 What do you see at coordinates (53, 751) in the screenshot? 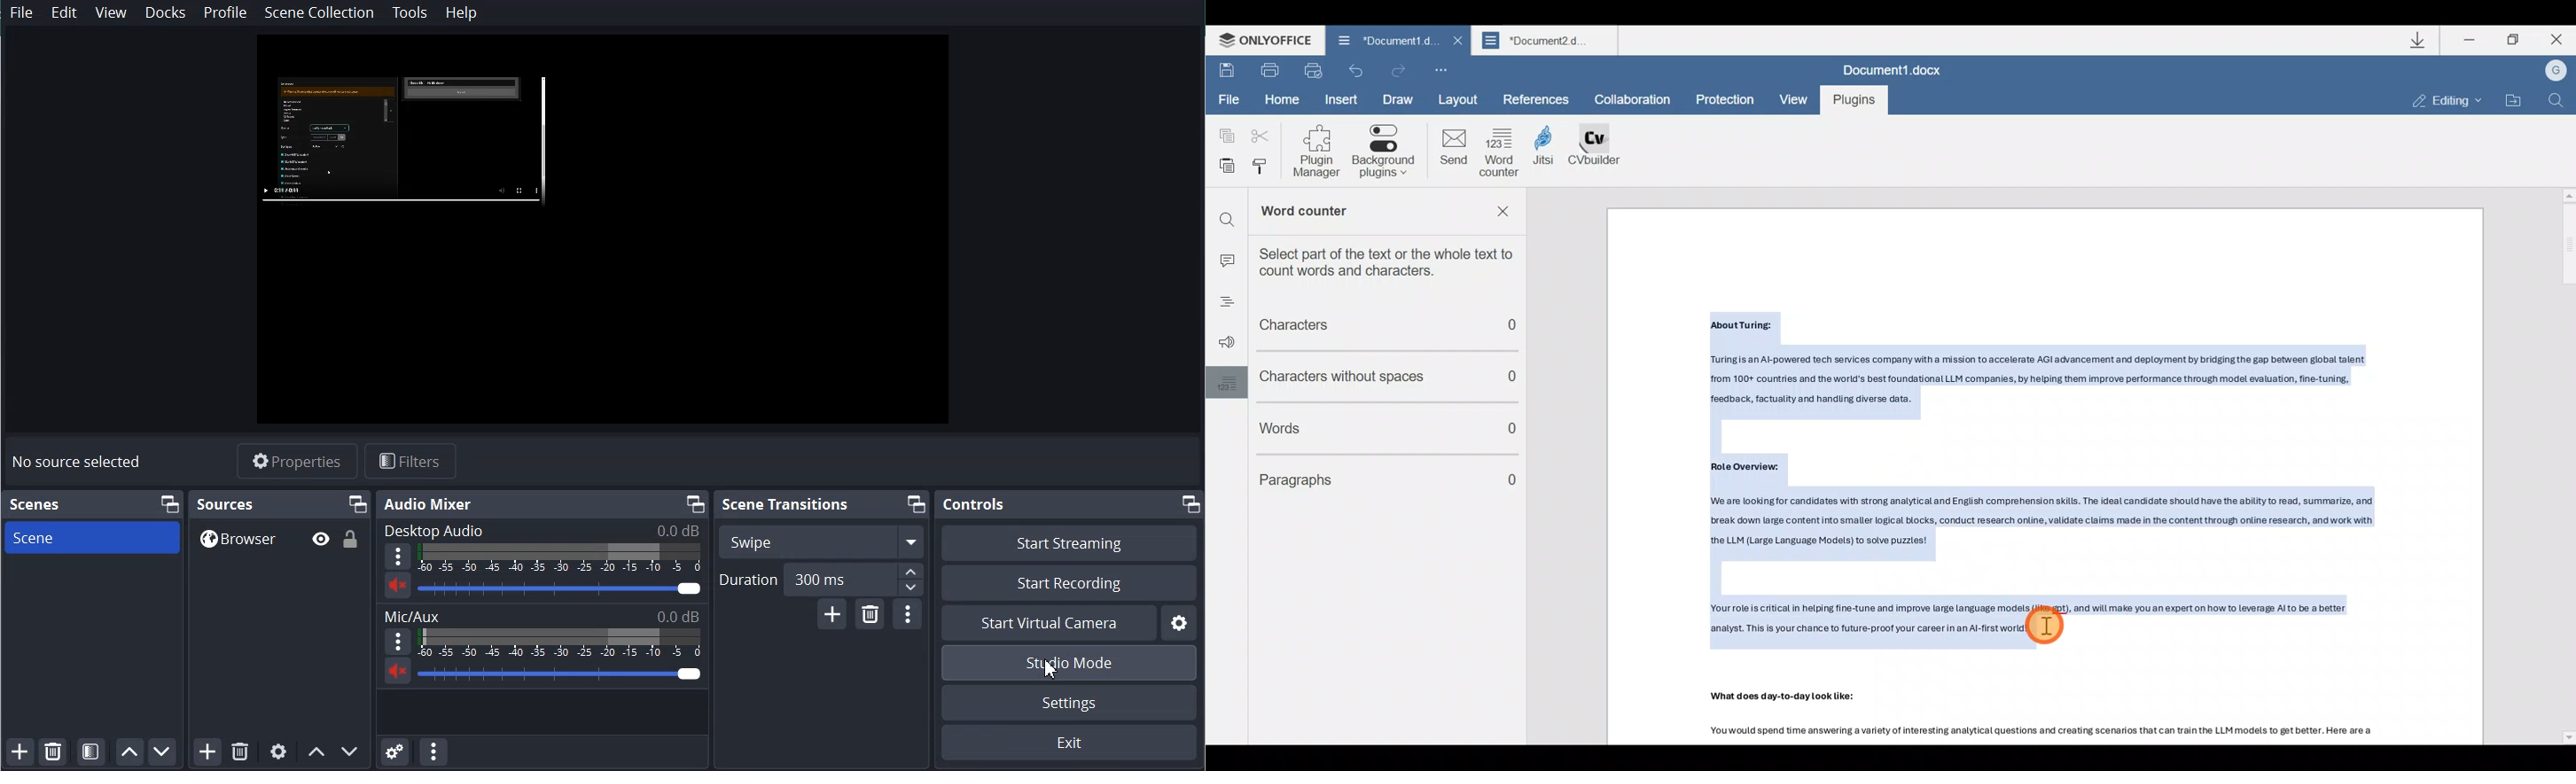
I see `Remove Selected Scene` at bounding box center [53, 751].